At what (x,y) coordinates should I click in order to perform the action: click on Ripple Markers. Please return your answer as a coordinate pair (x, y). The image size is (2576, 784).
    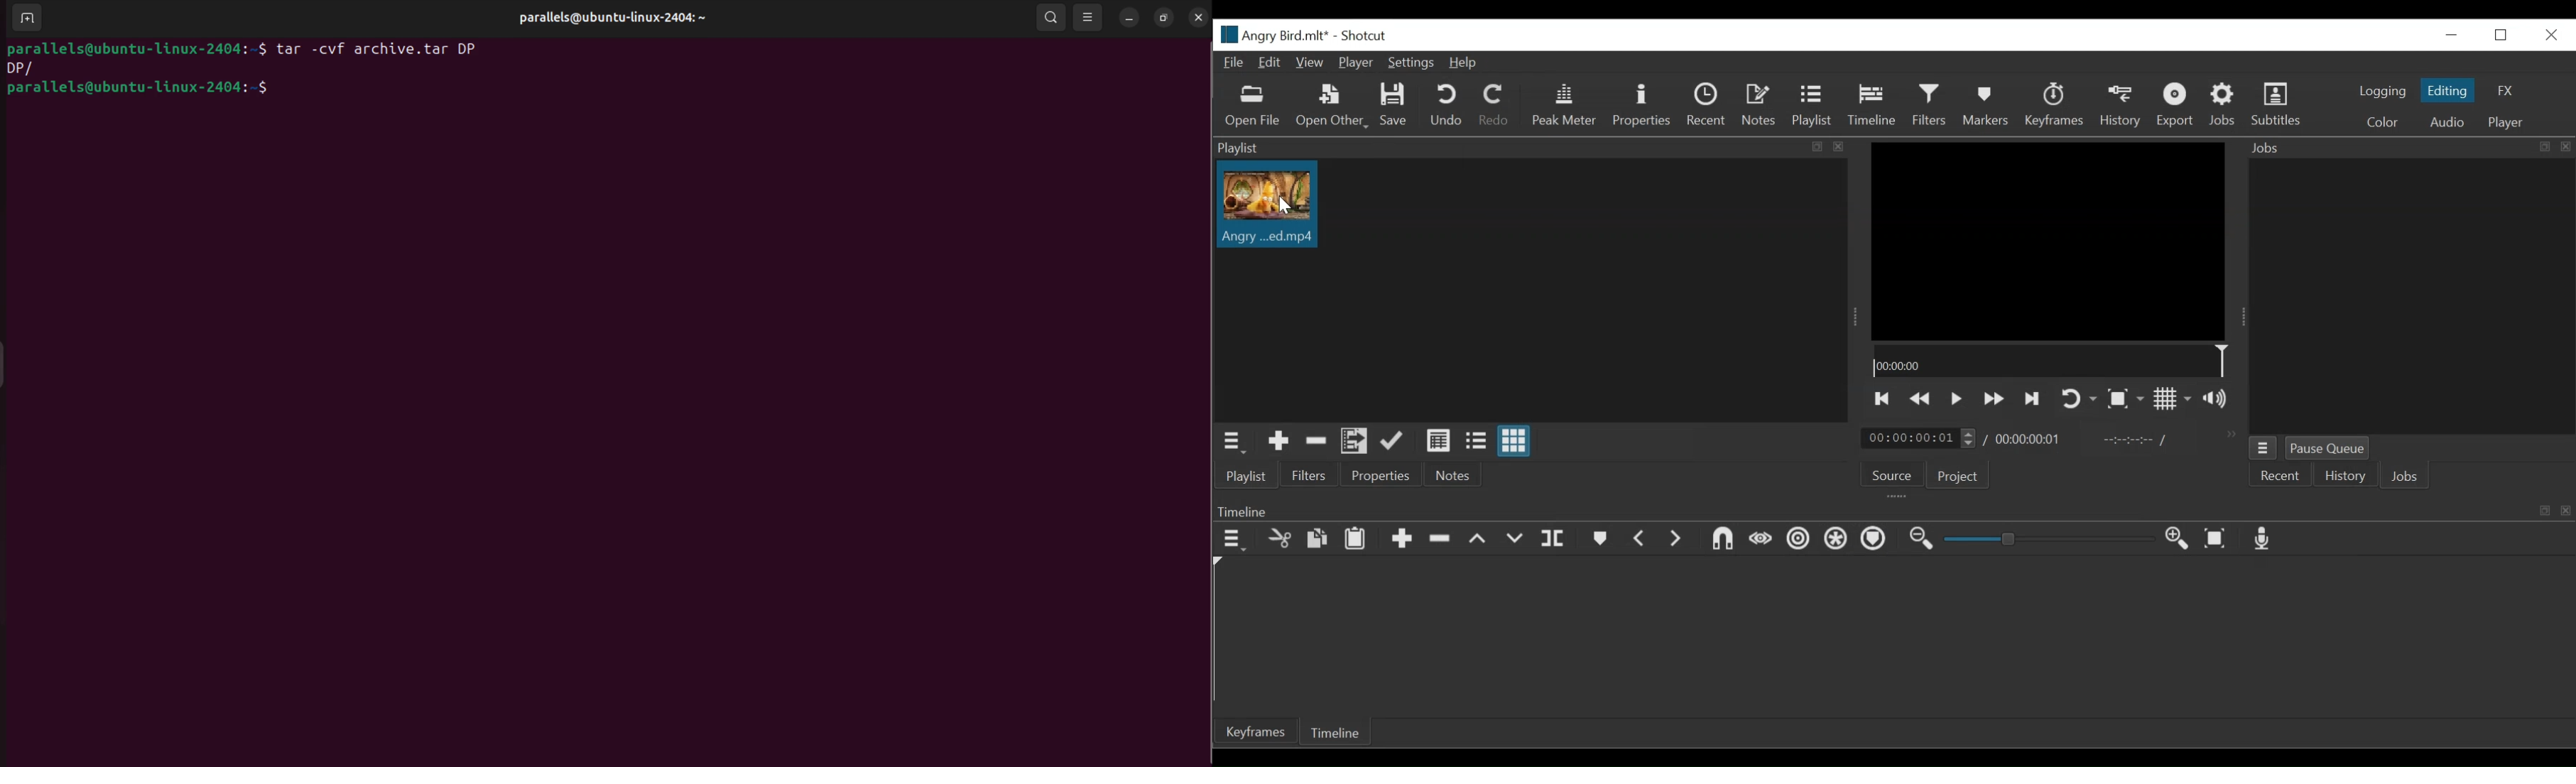
    Looking at the image, I should click on (1876, 541).